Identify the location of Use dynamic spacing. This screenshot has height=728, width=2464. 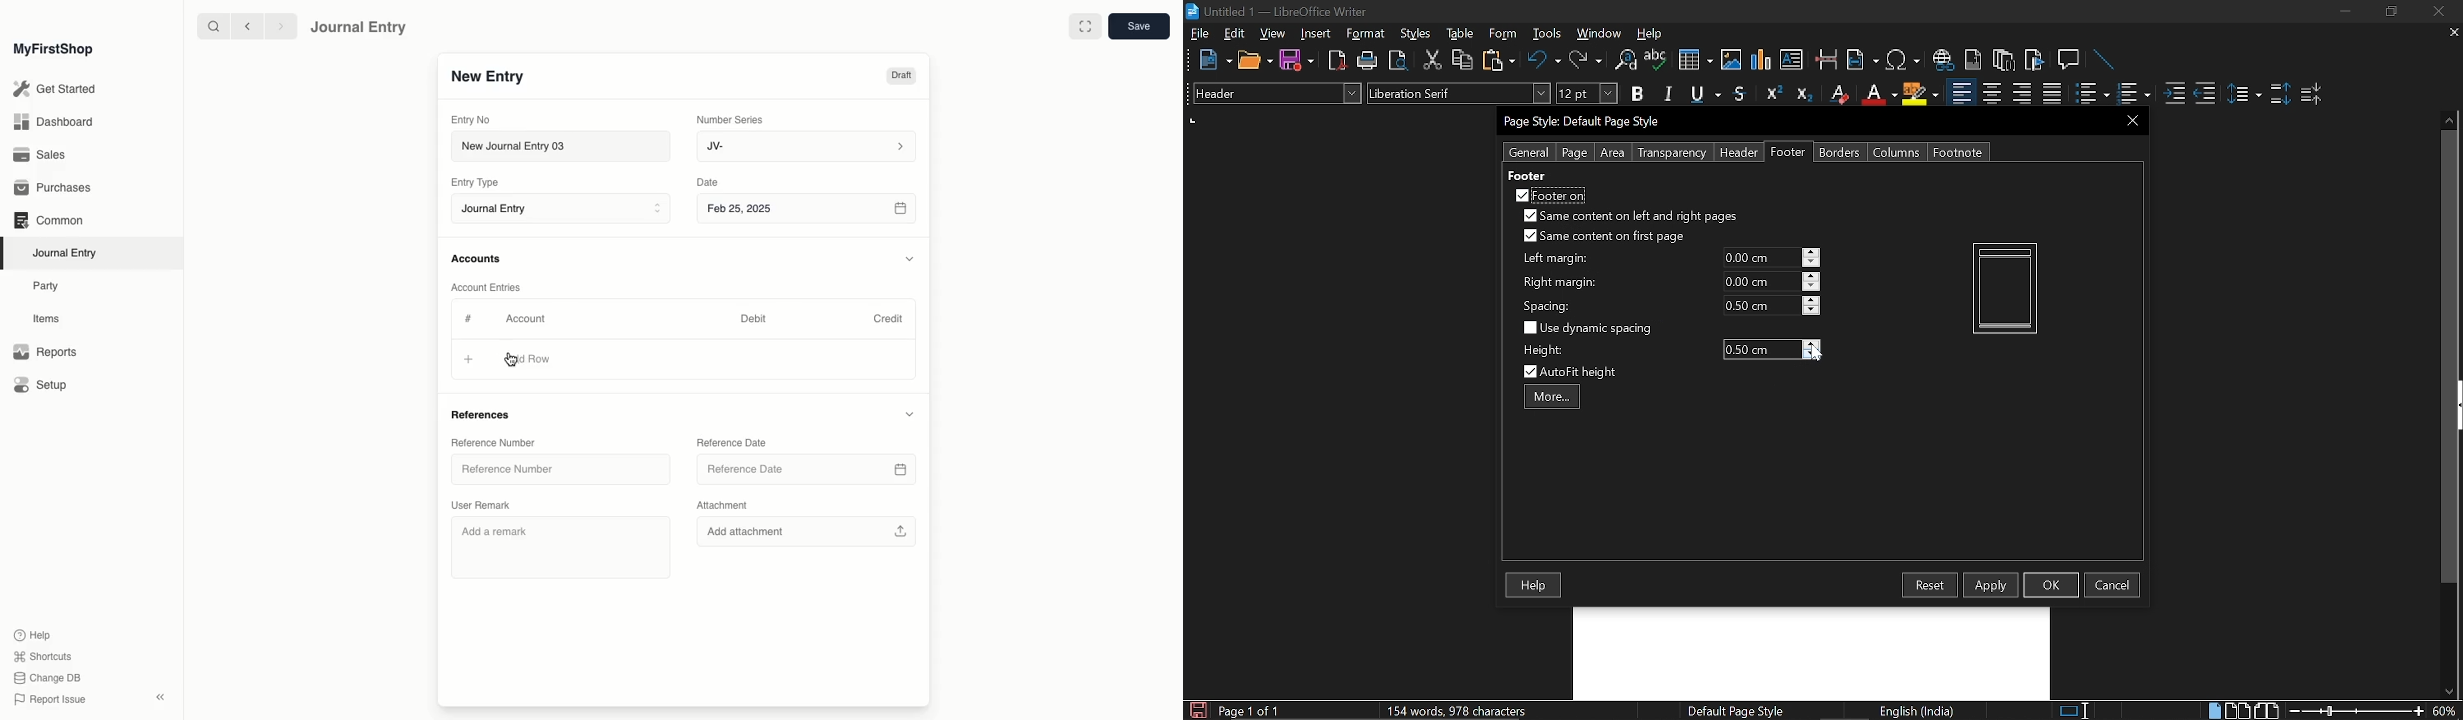
(1591, 328).